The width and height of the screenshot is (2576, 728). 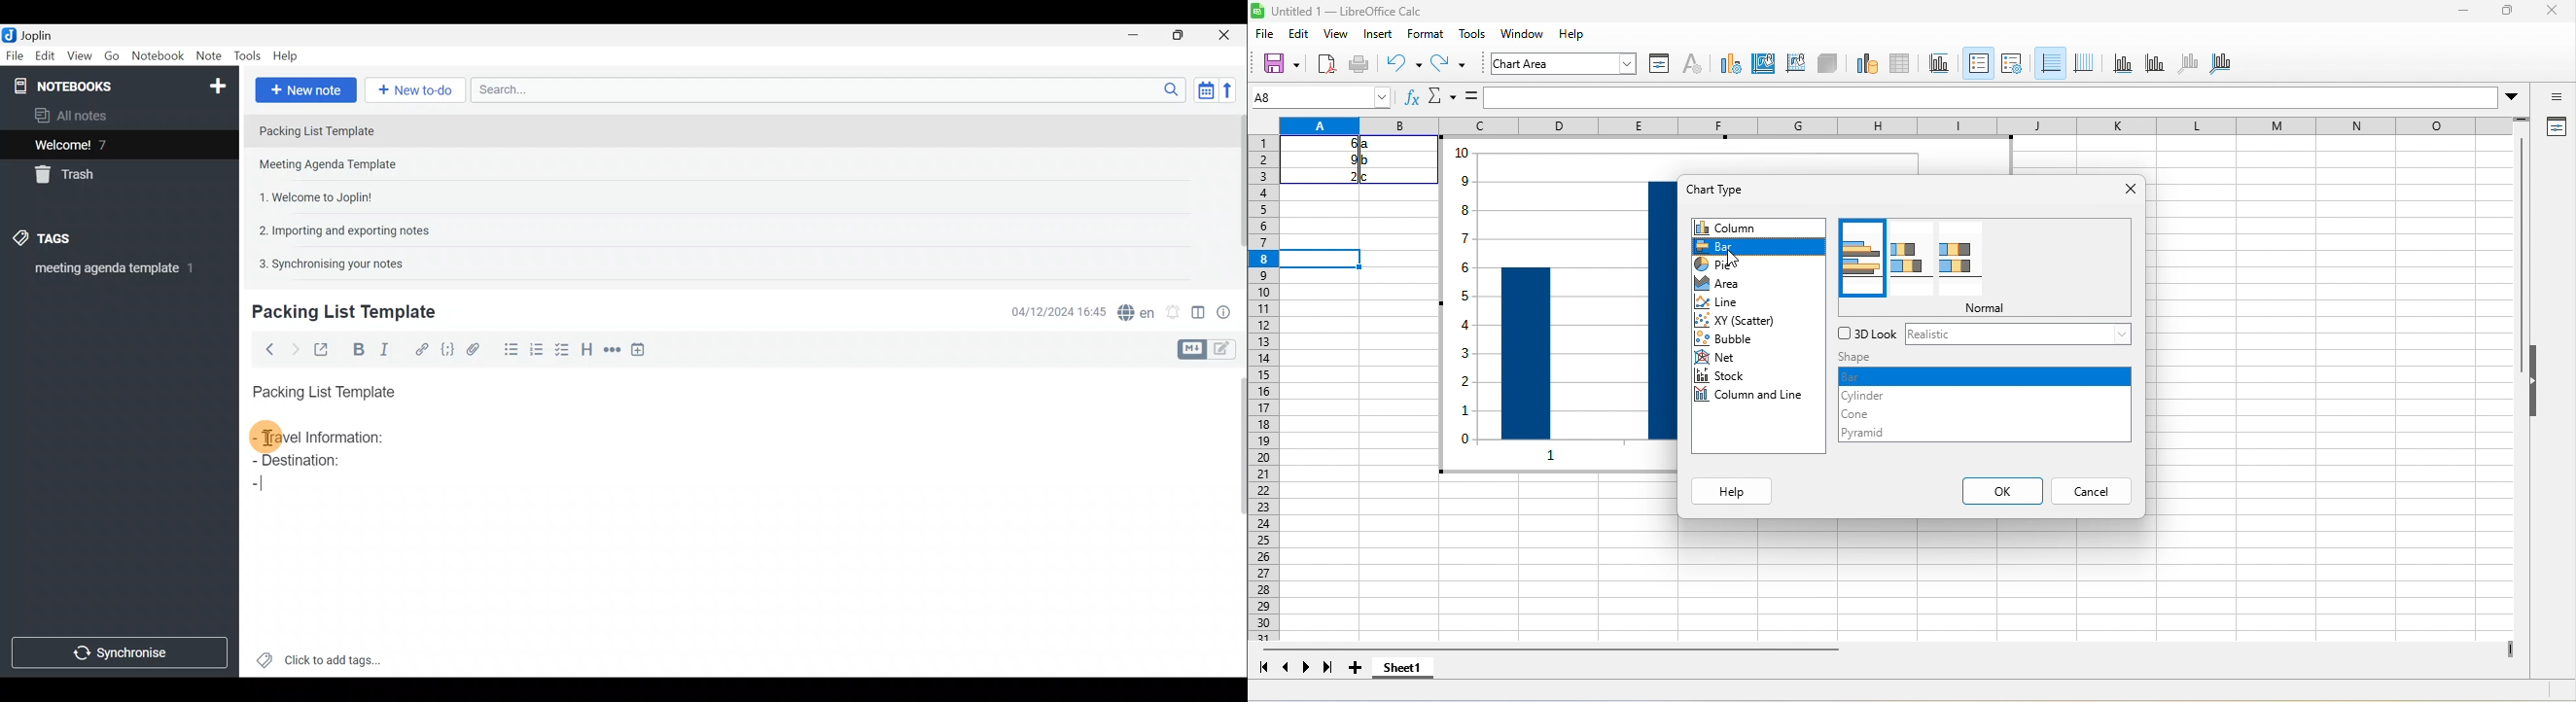 I want to click on Synchronise, so click(x=122, y=655).